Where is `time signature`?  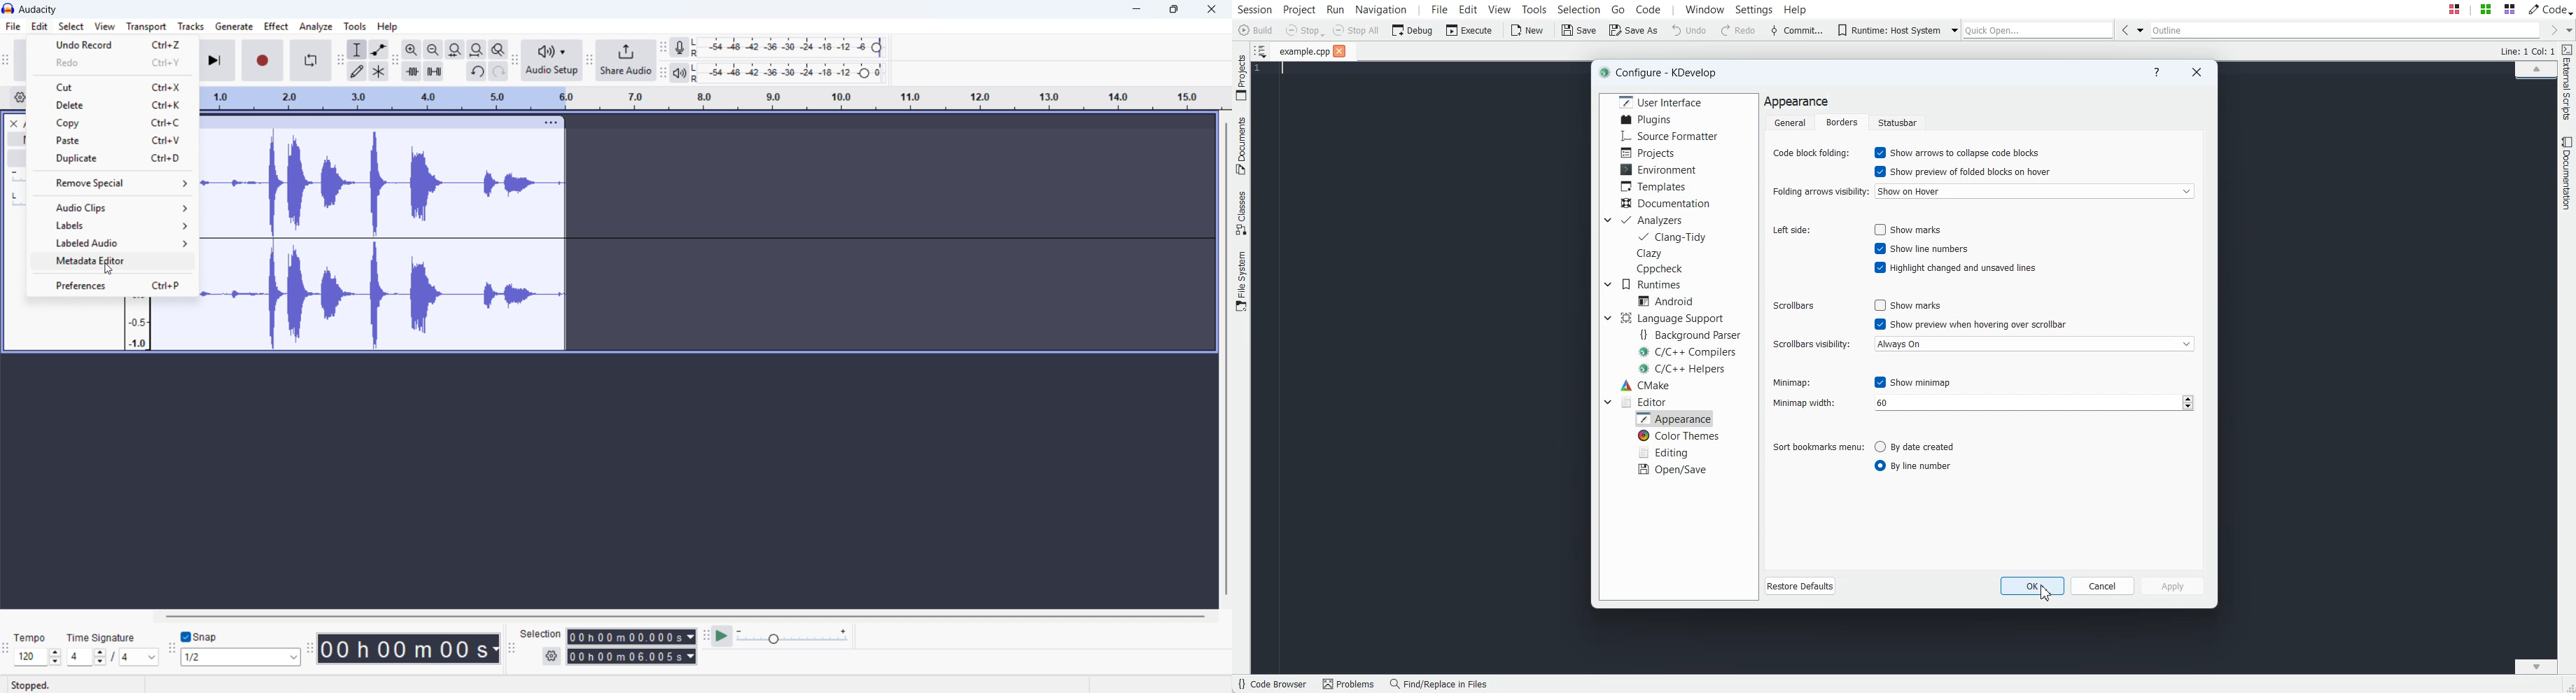 time signature is located at coordinates (100, 637).